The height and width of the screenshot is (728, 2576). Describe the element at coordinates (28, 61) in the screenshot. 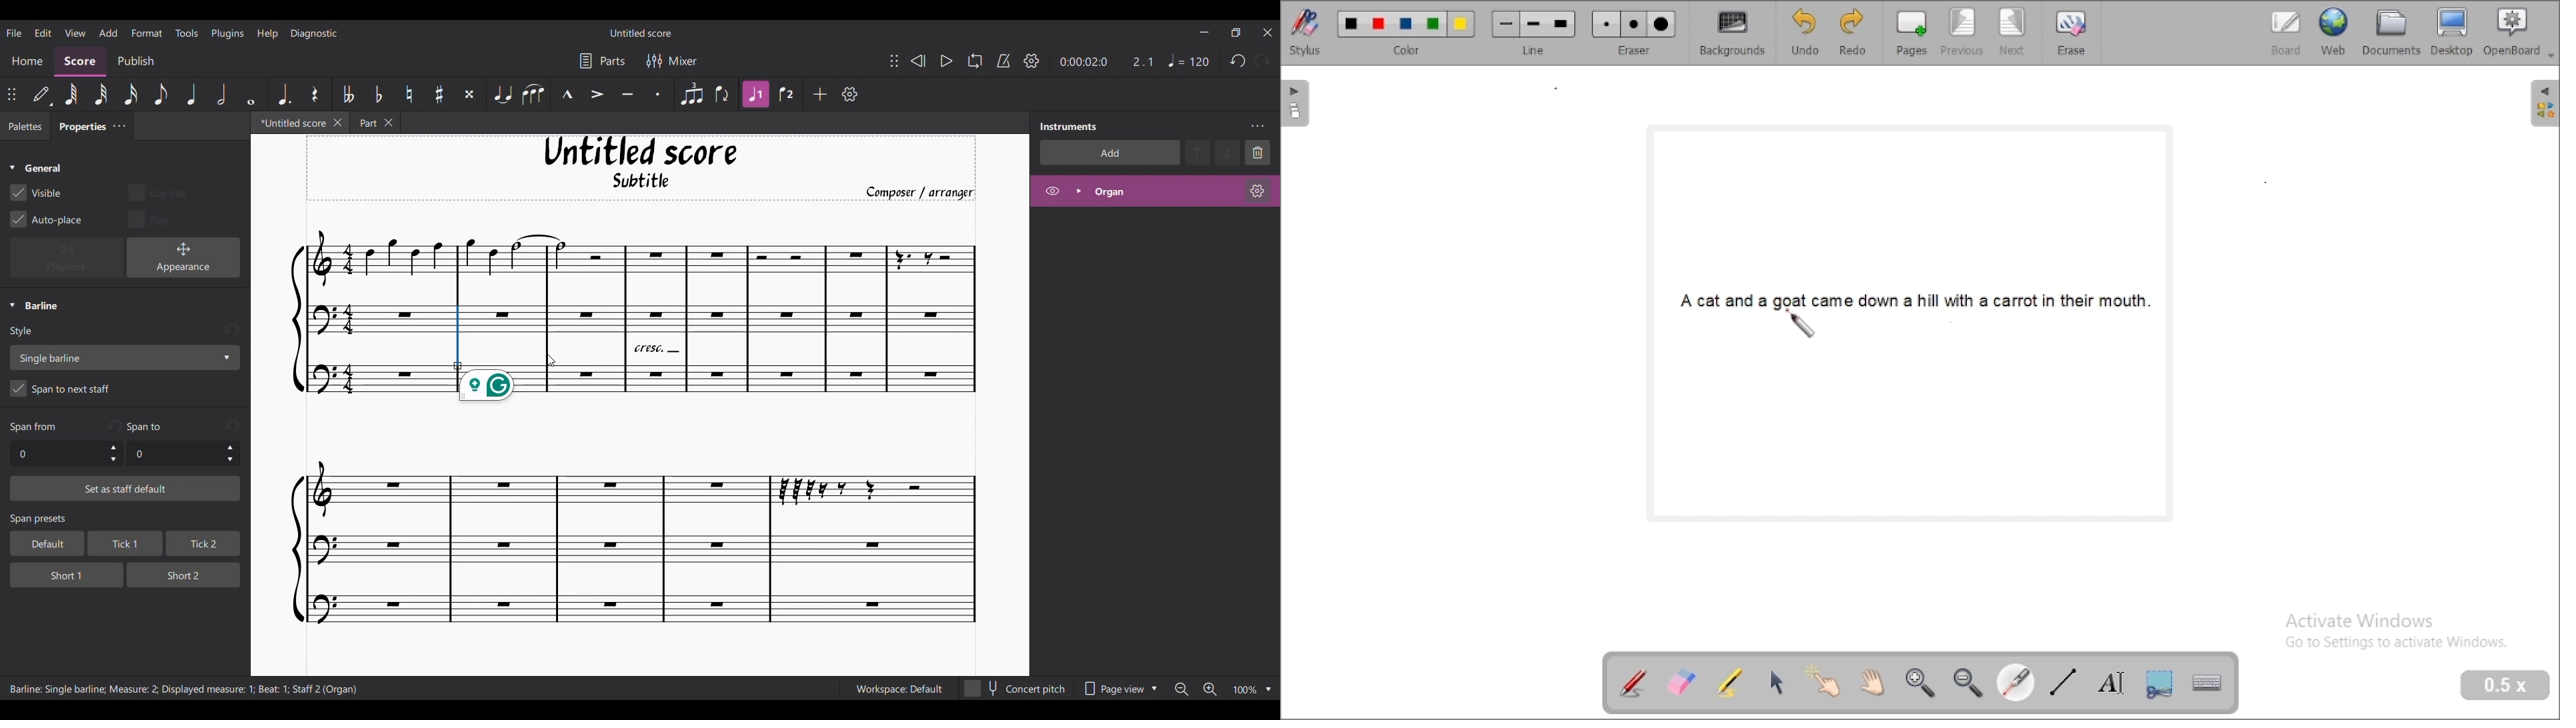

I see `Home section` at that location.